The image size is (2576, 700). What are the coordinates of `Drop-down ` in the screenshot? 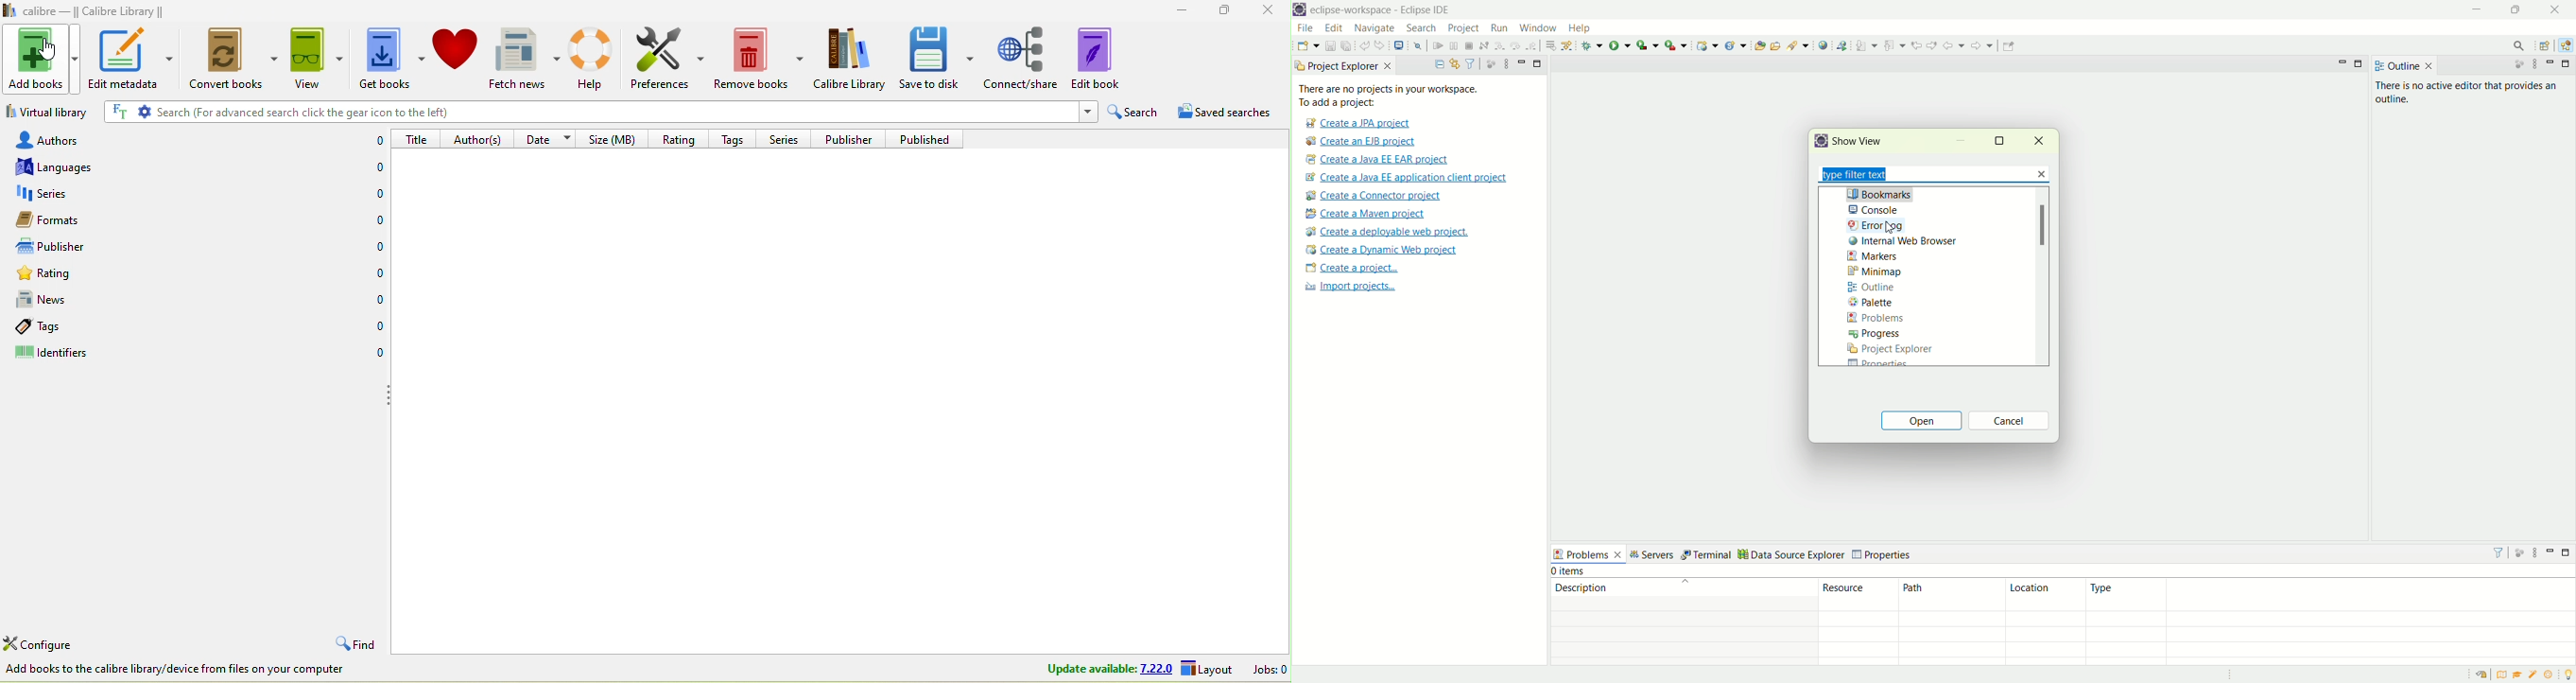 It's located at (1086, 113).